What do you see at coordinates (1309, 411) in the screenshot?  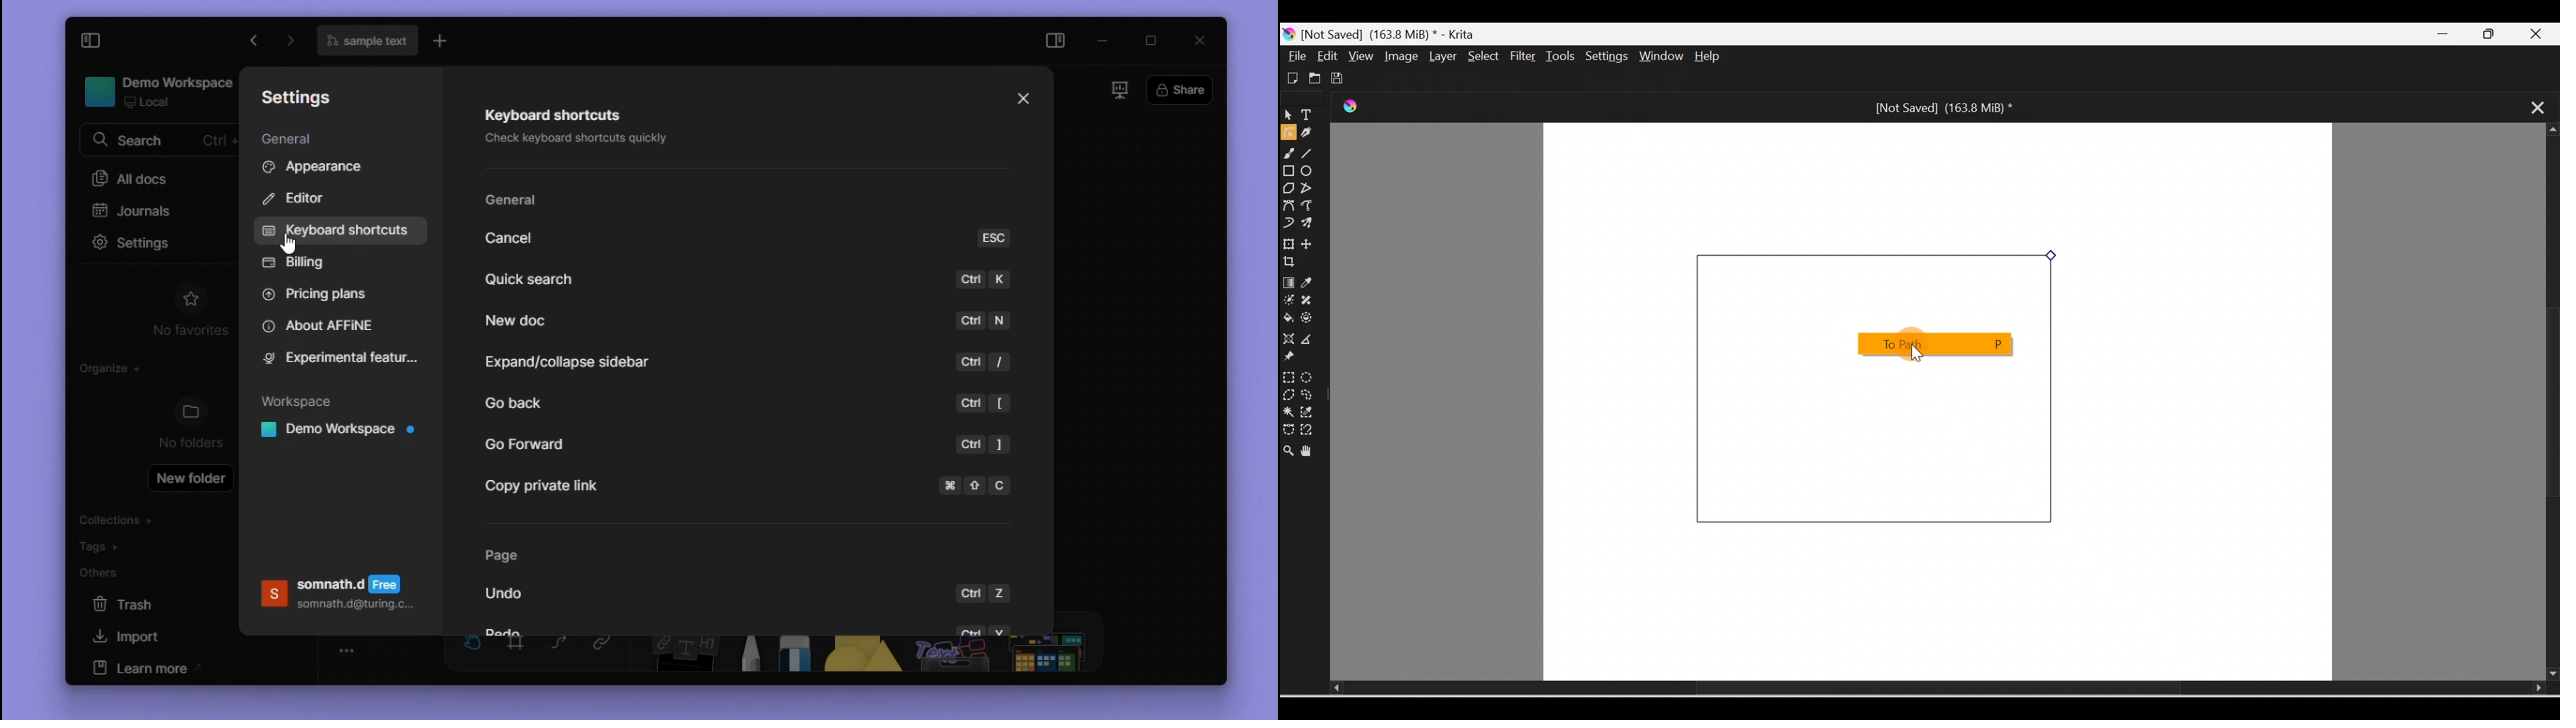 I see `Similar color selection tool` at bounding box center [1309, 411].